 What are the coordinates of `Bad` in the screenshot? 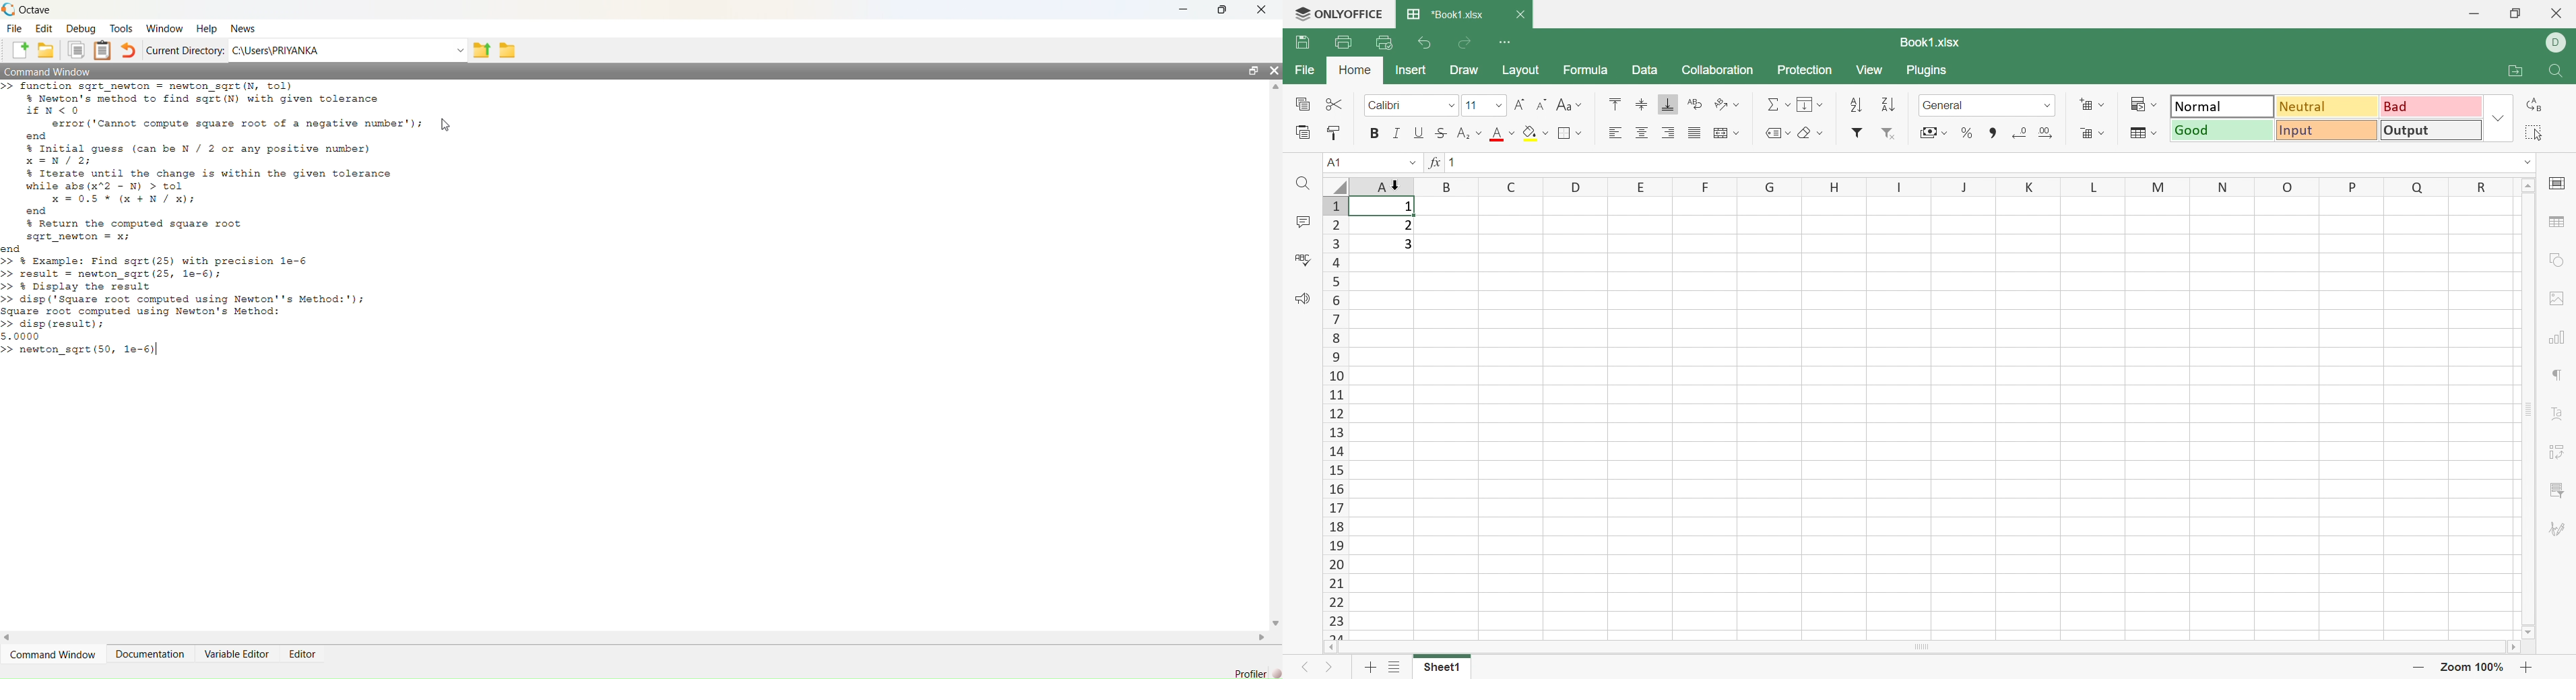 It's located at (2430, 105).